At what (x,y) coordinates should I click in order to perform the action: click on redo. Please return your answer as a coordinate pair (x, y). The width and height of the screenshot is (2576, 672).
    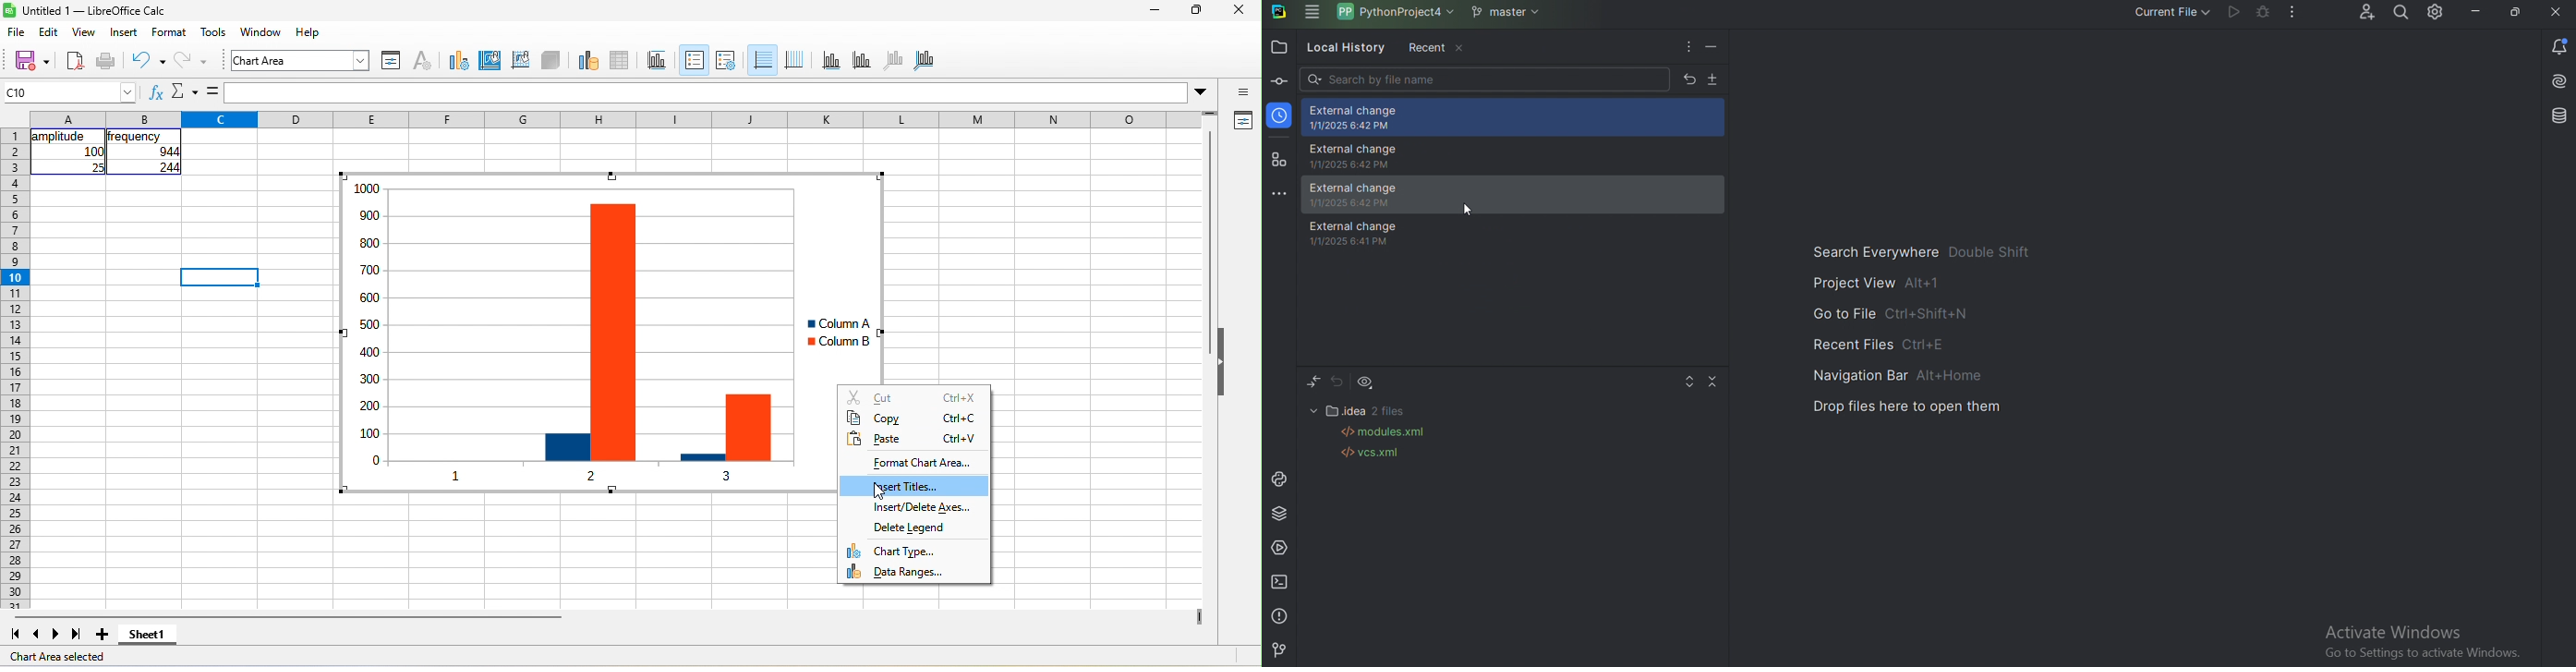
    Looking at the image, I should click on (191, 62).